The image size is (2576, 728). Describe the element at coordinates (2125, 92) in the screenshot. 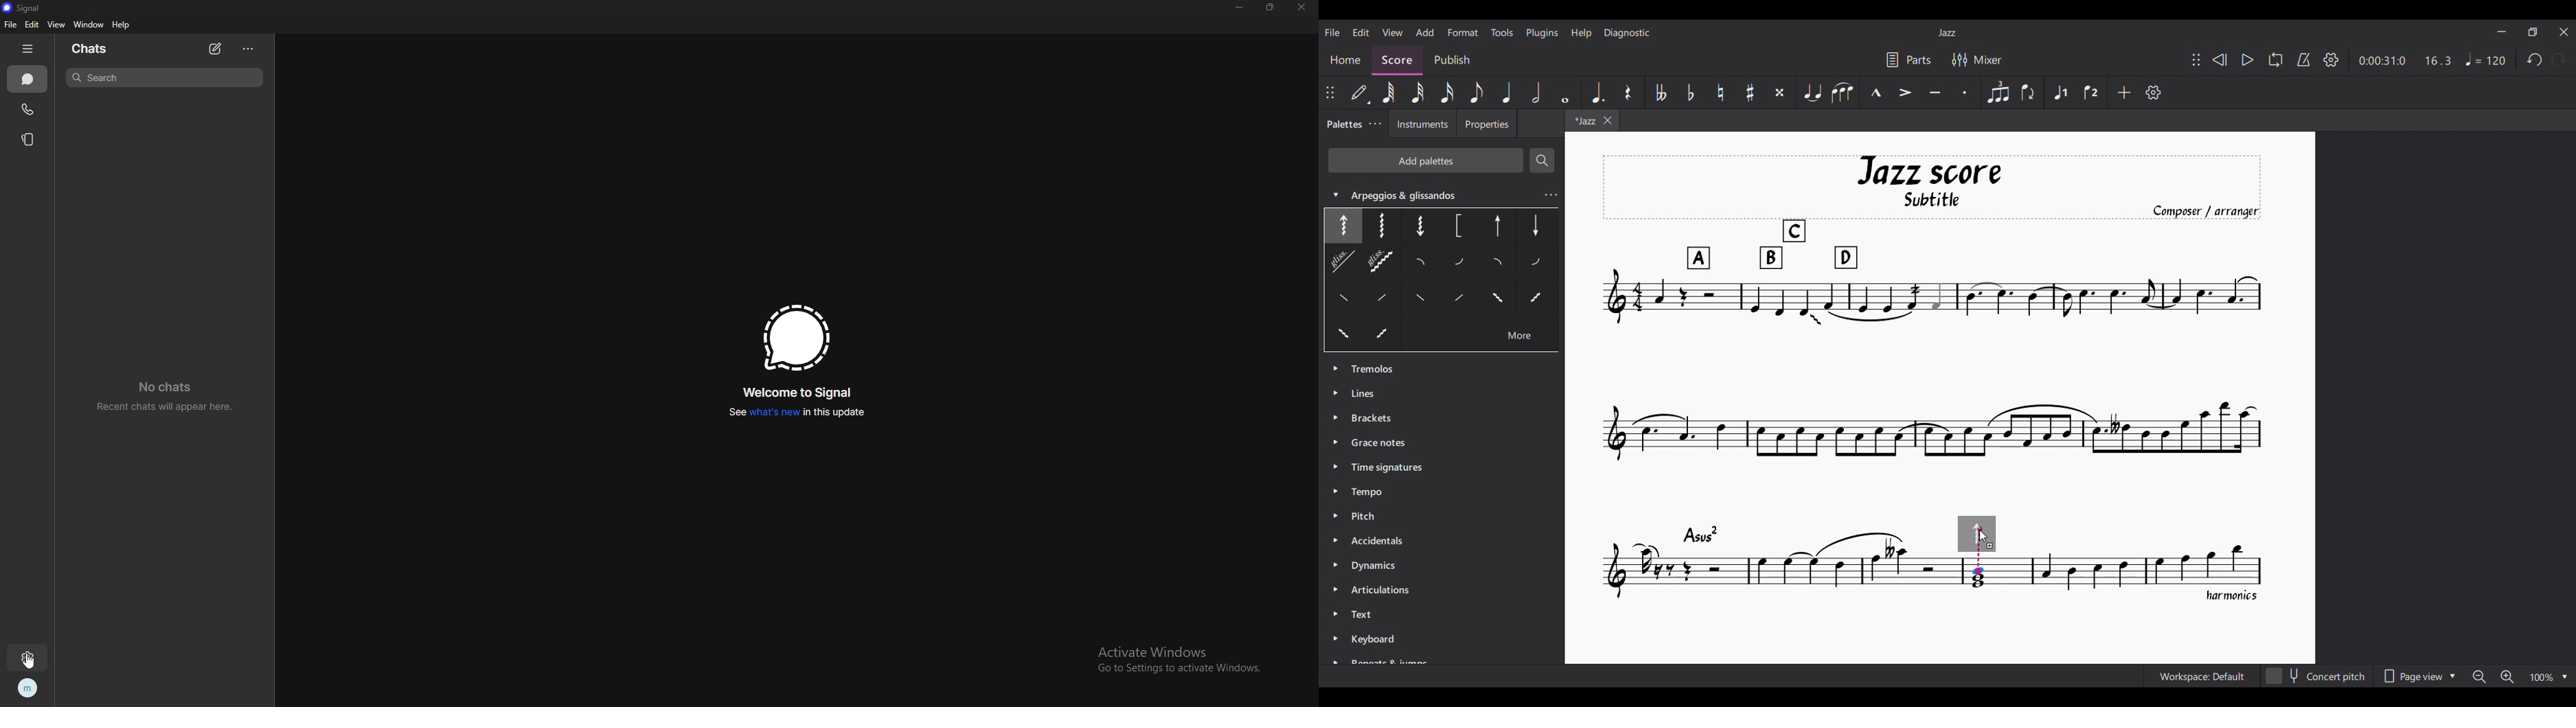

I see `Add` at that location.